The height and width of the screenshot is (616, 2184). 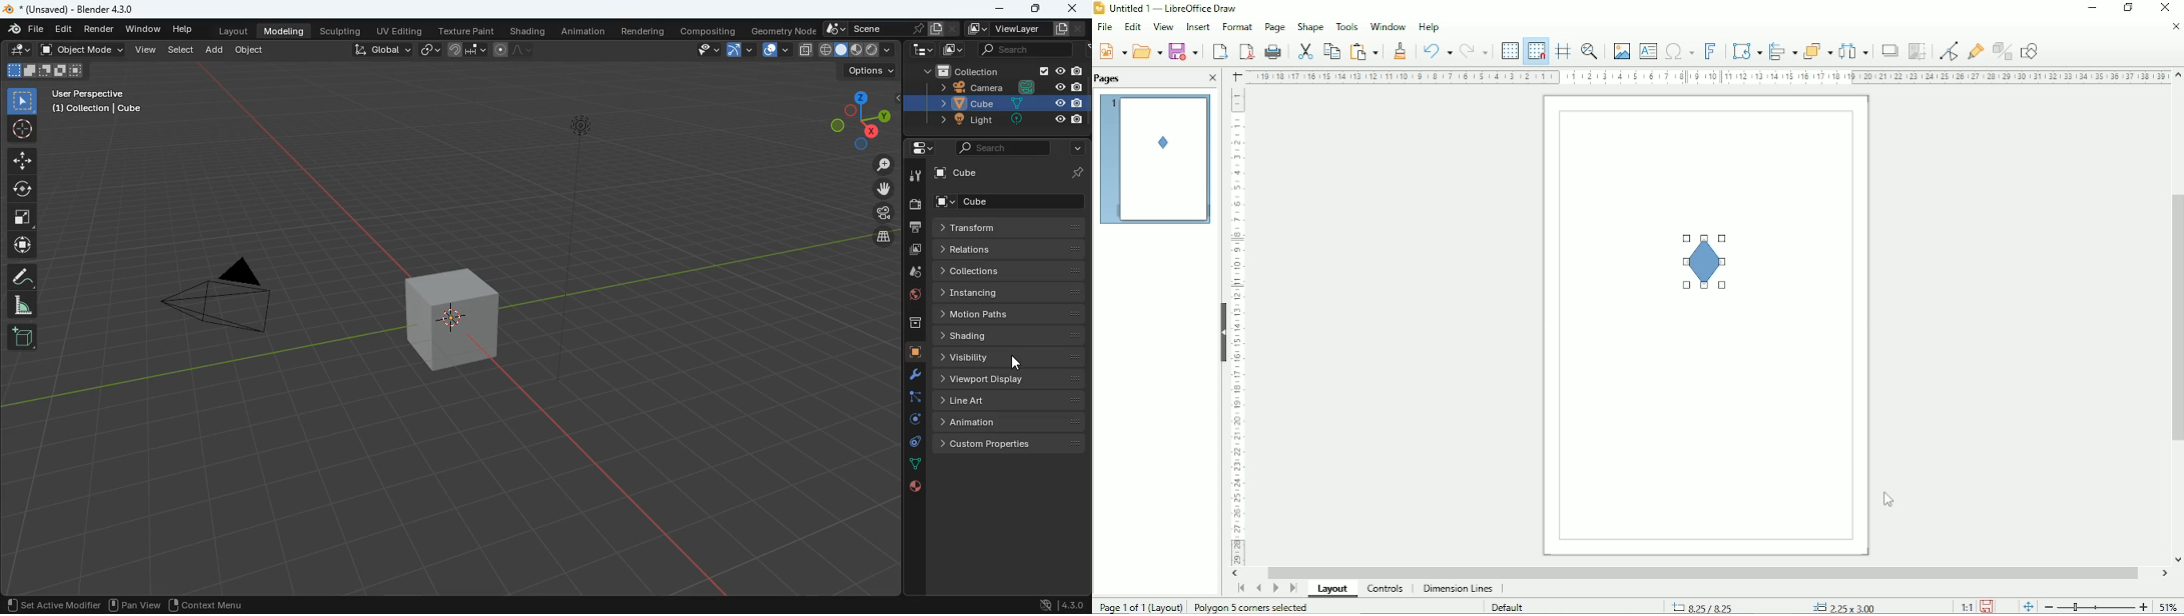 What do you see at coordinates (22, 101) in the screenshot?
I see `select` at bounding box center [22, 101].